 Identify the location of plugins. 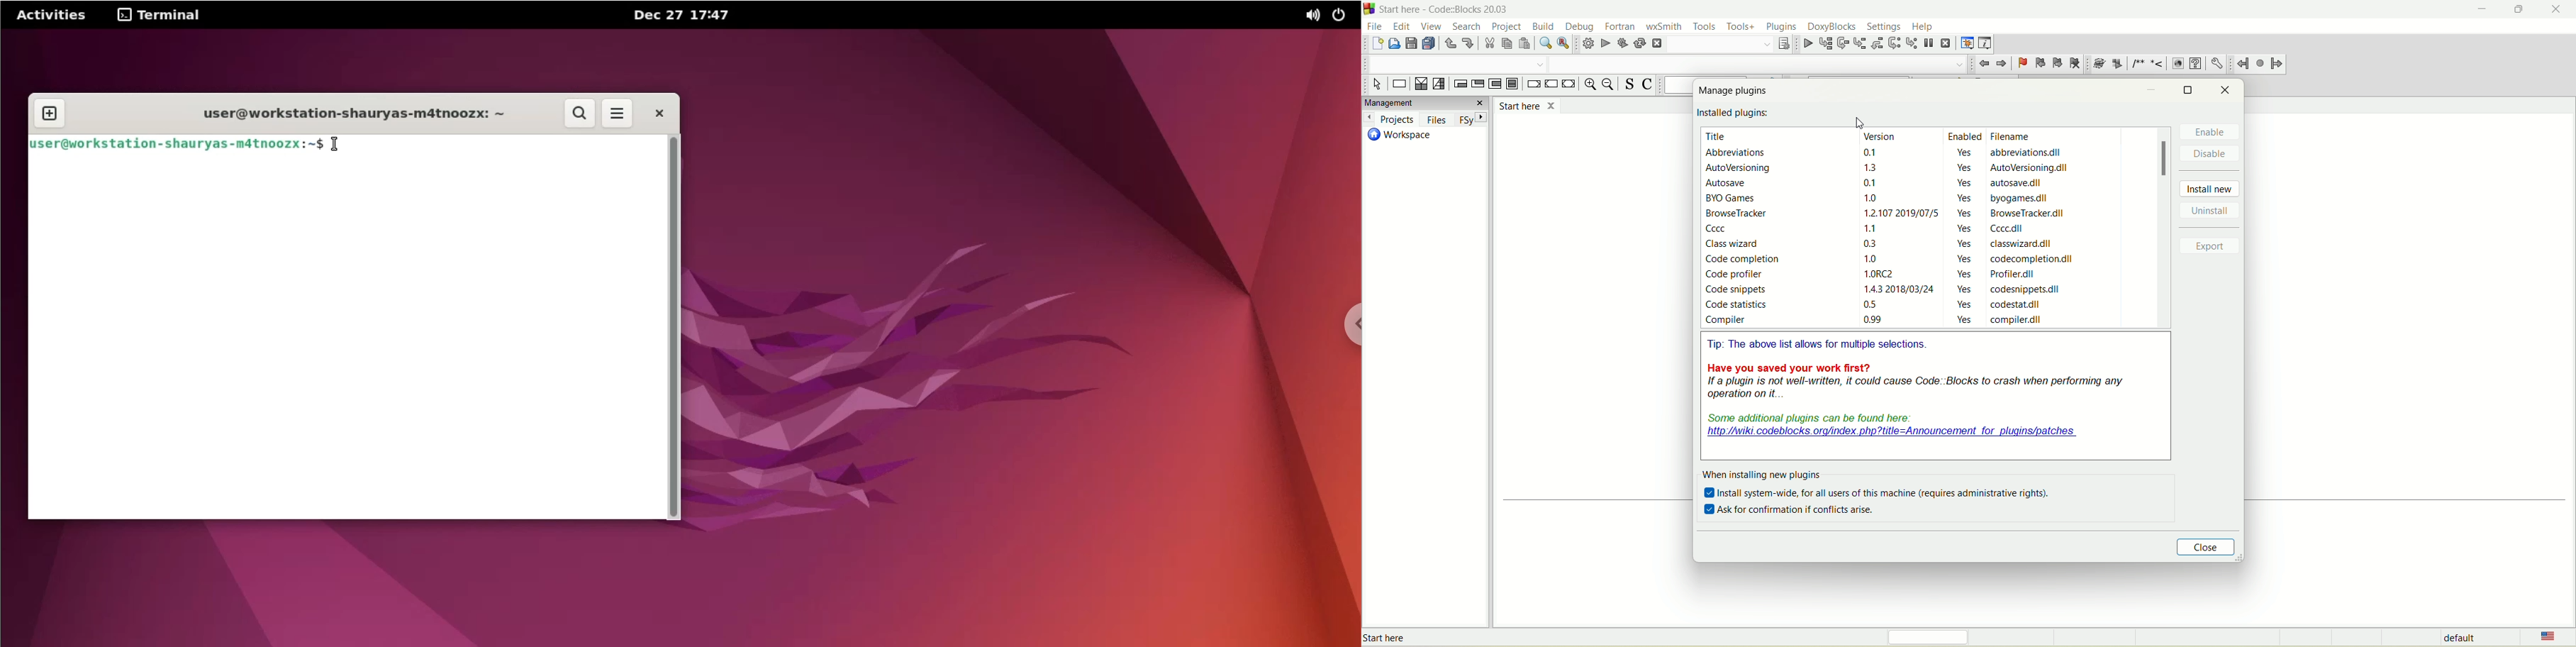
(1783, 26).